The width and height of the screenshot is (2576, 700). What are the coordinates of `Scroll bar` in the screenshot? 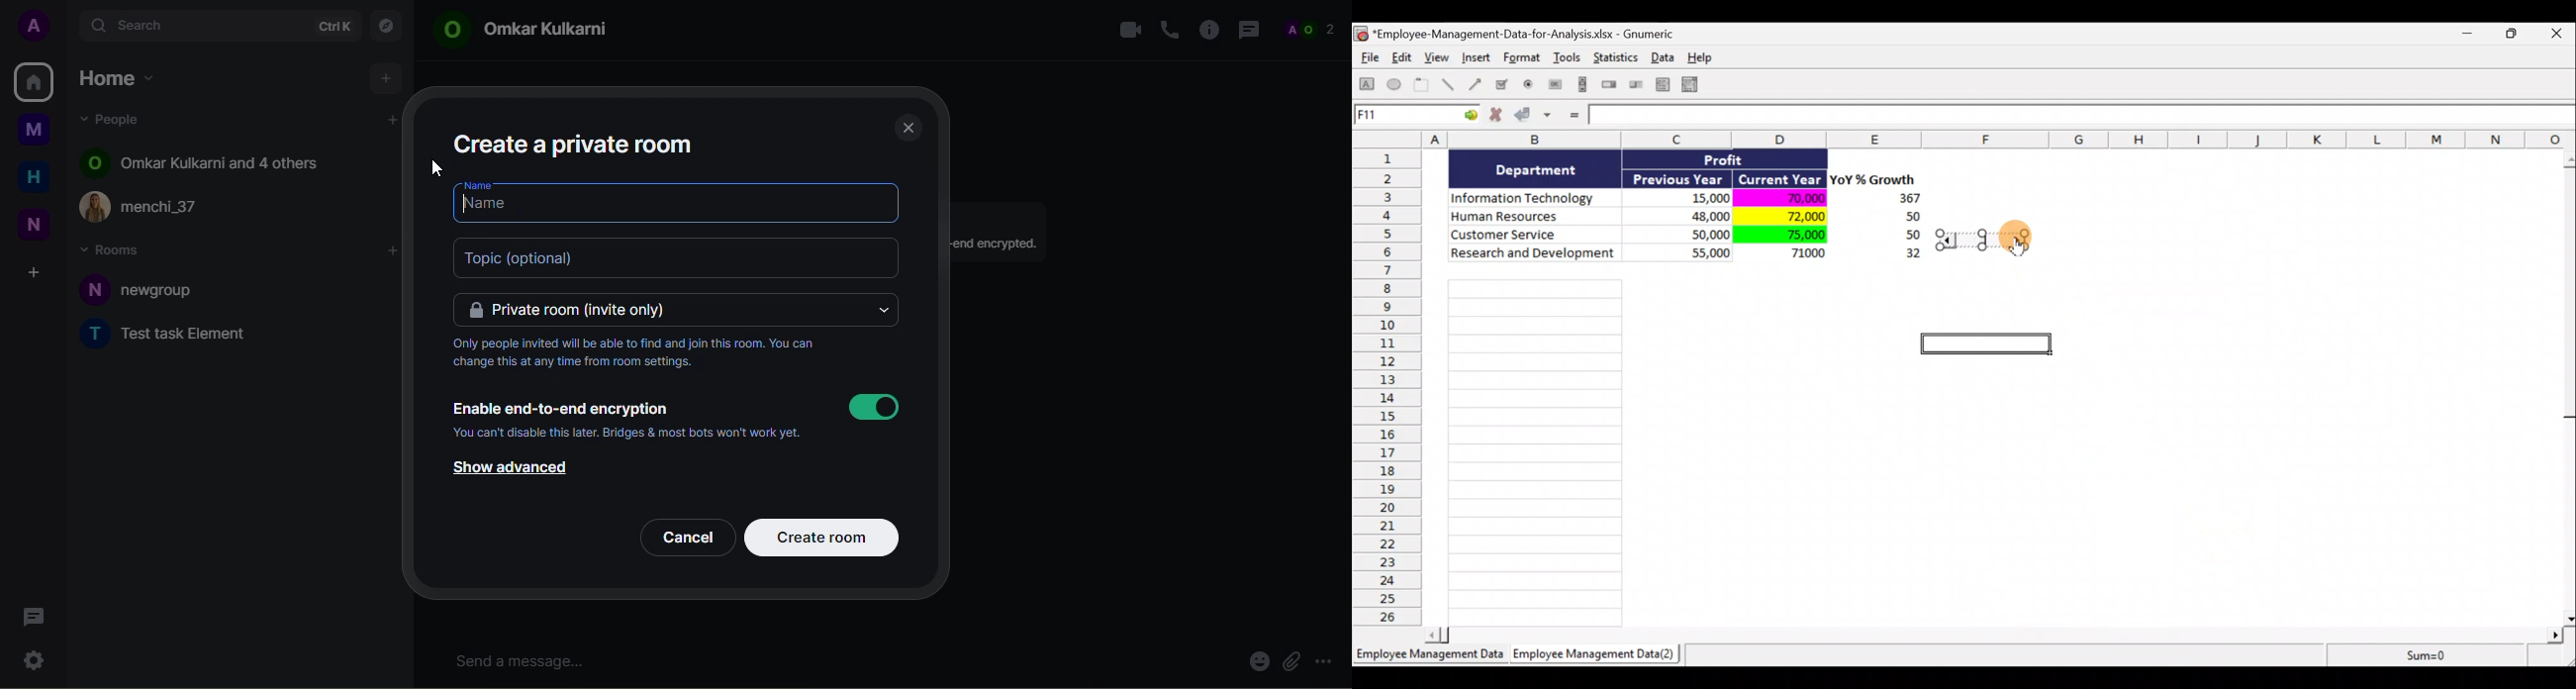 It's located at (1999, 633).